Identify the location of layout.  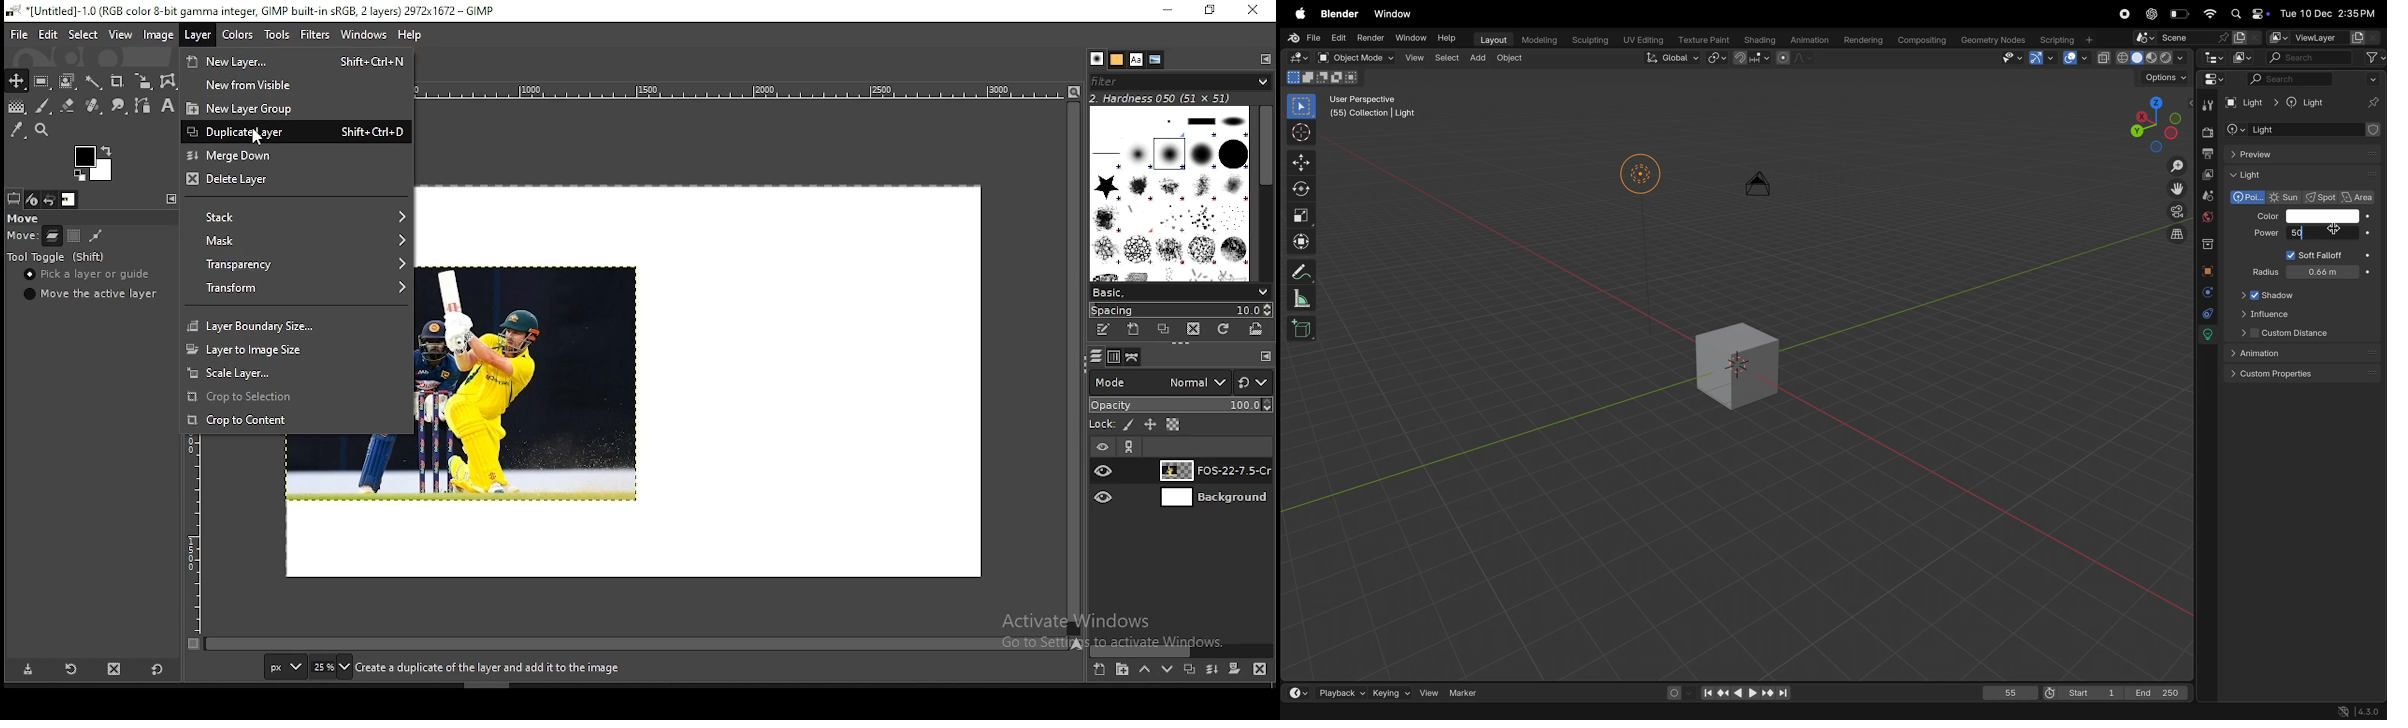
(1491, 38).